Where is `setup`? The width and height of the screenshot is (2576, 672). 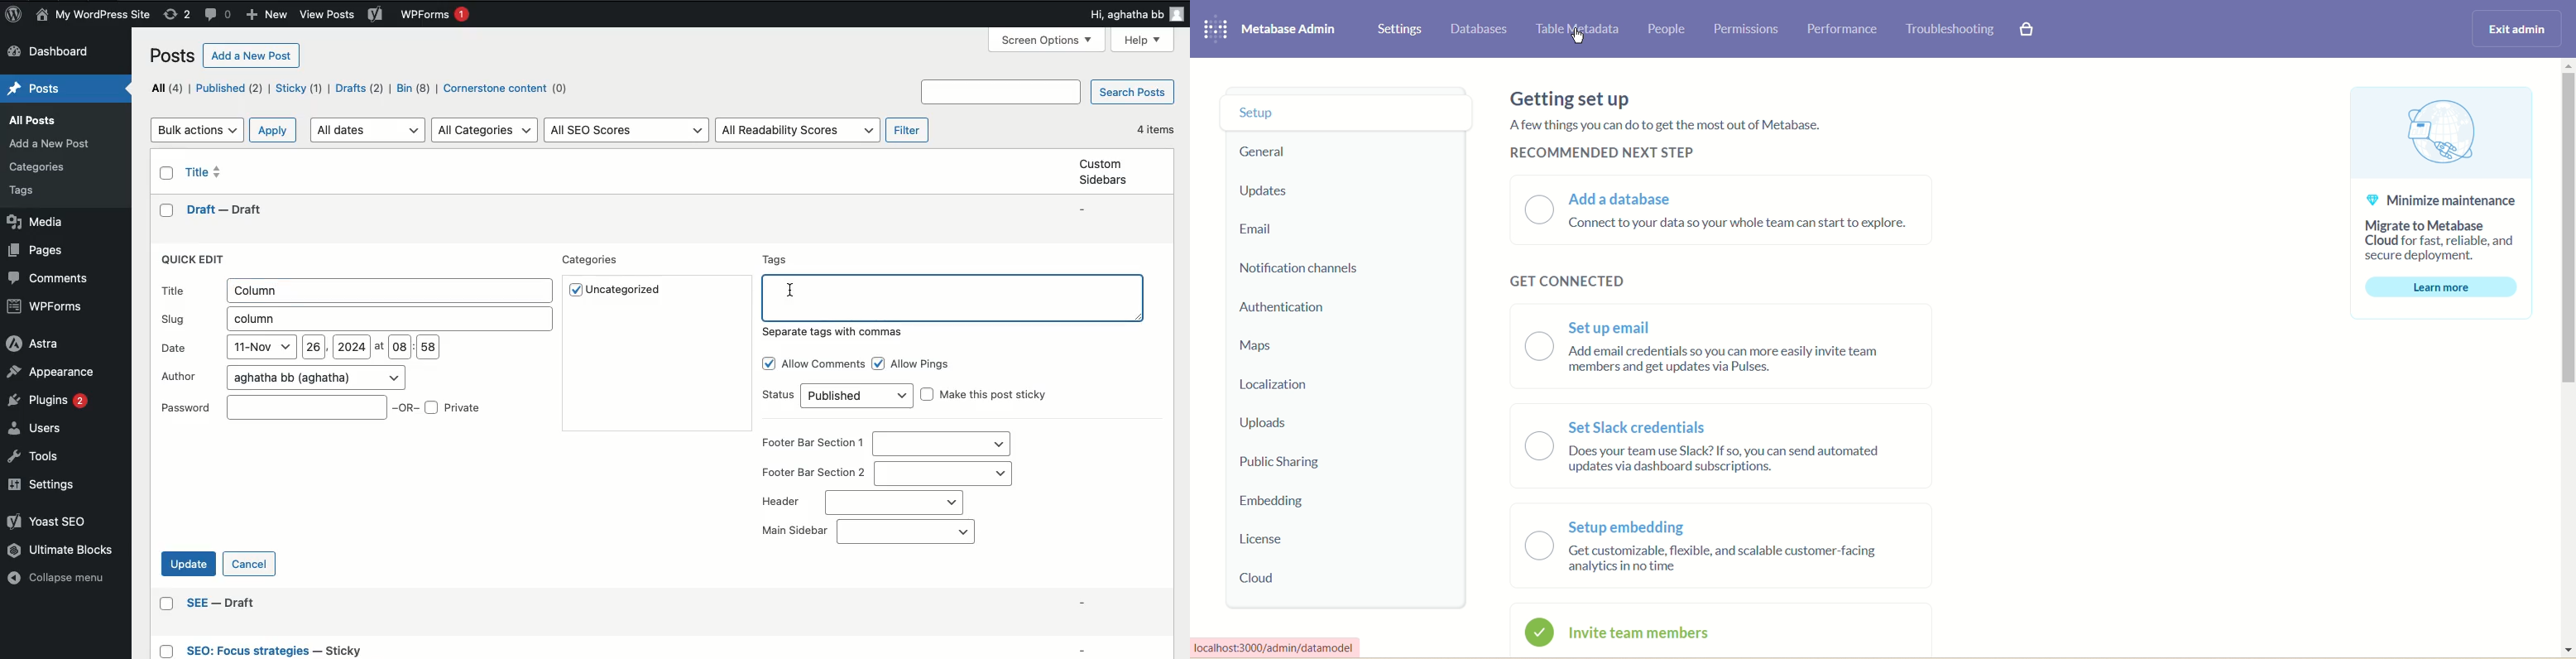 setup is located at coordinates (1347, 113).